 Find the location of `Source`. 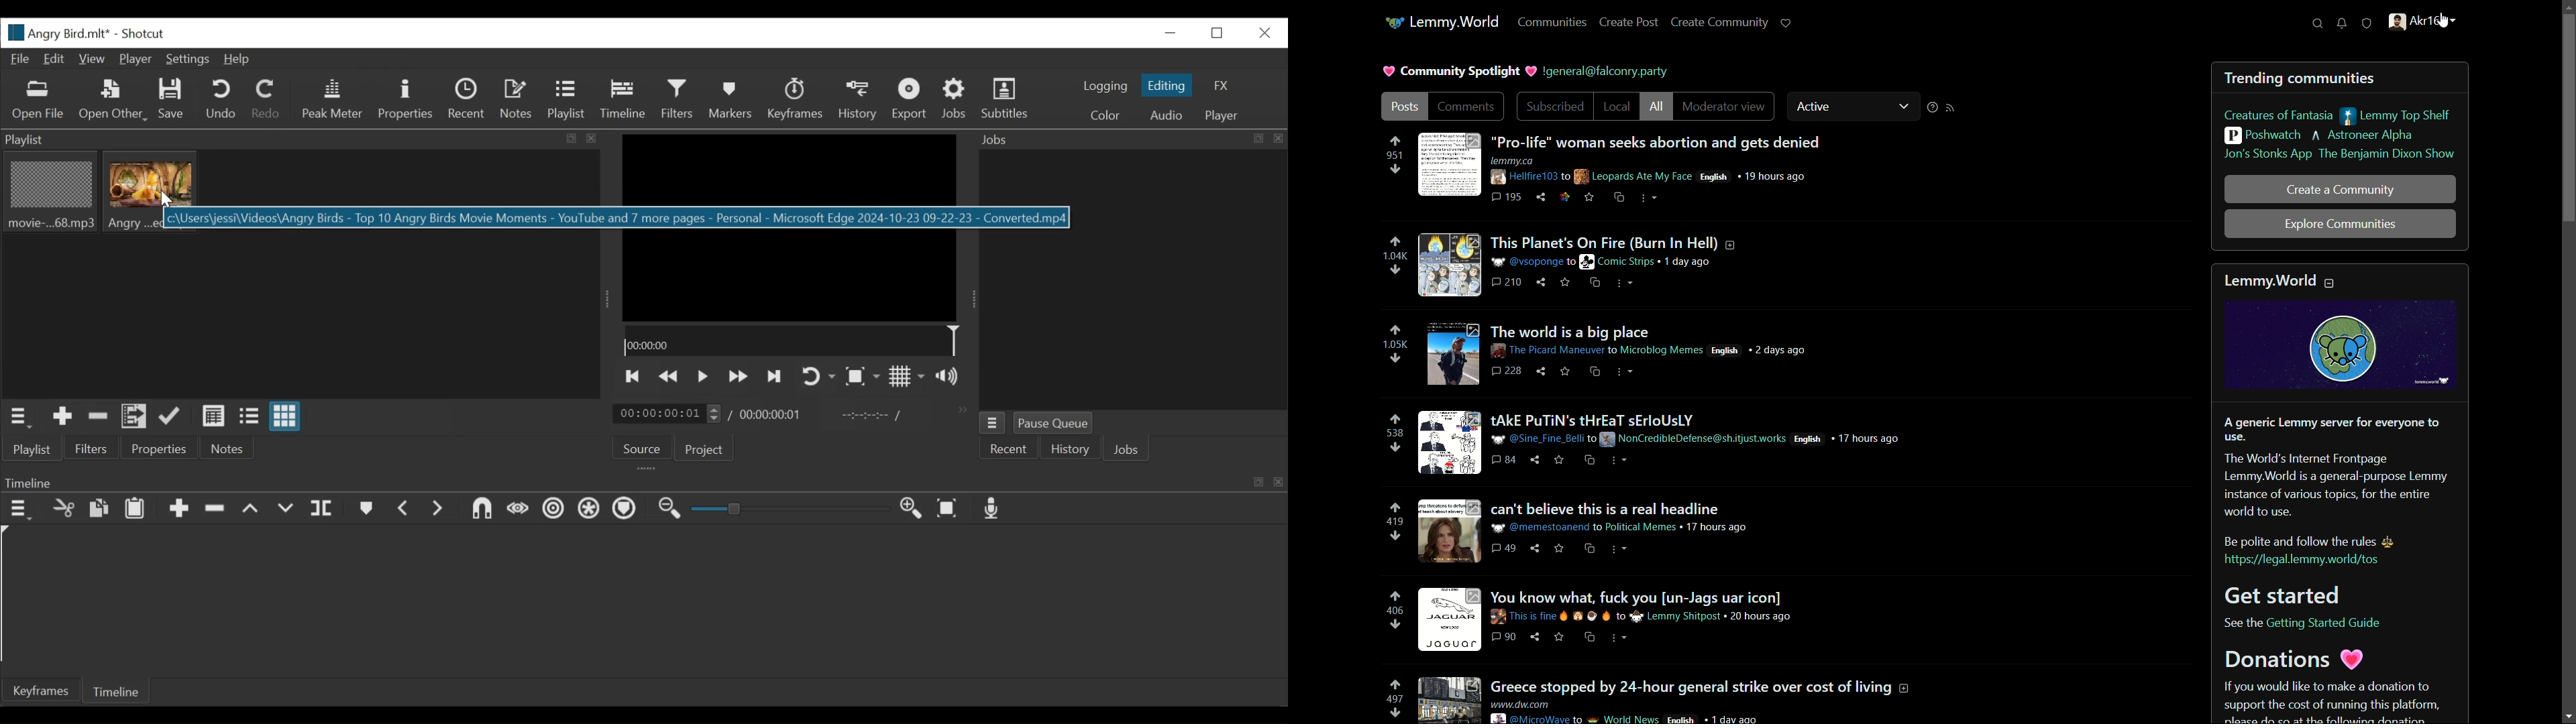

Source is located at coordinates (643, 446).